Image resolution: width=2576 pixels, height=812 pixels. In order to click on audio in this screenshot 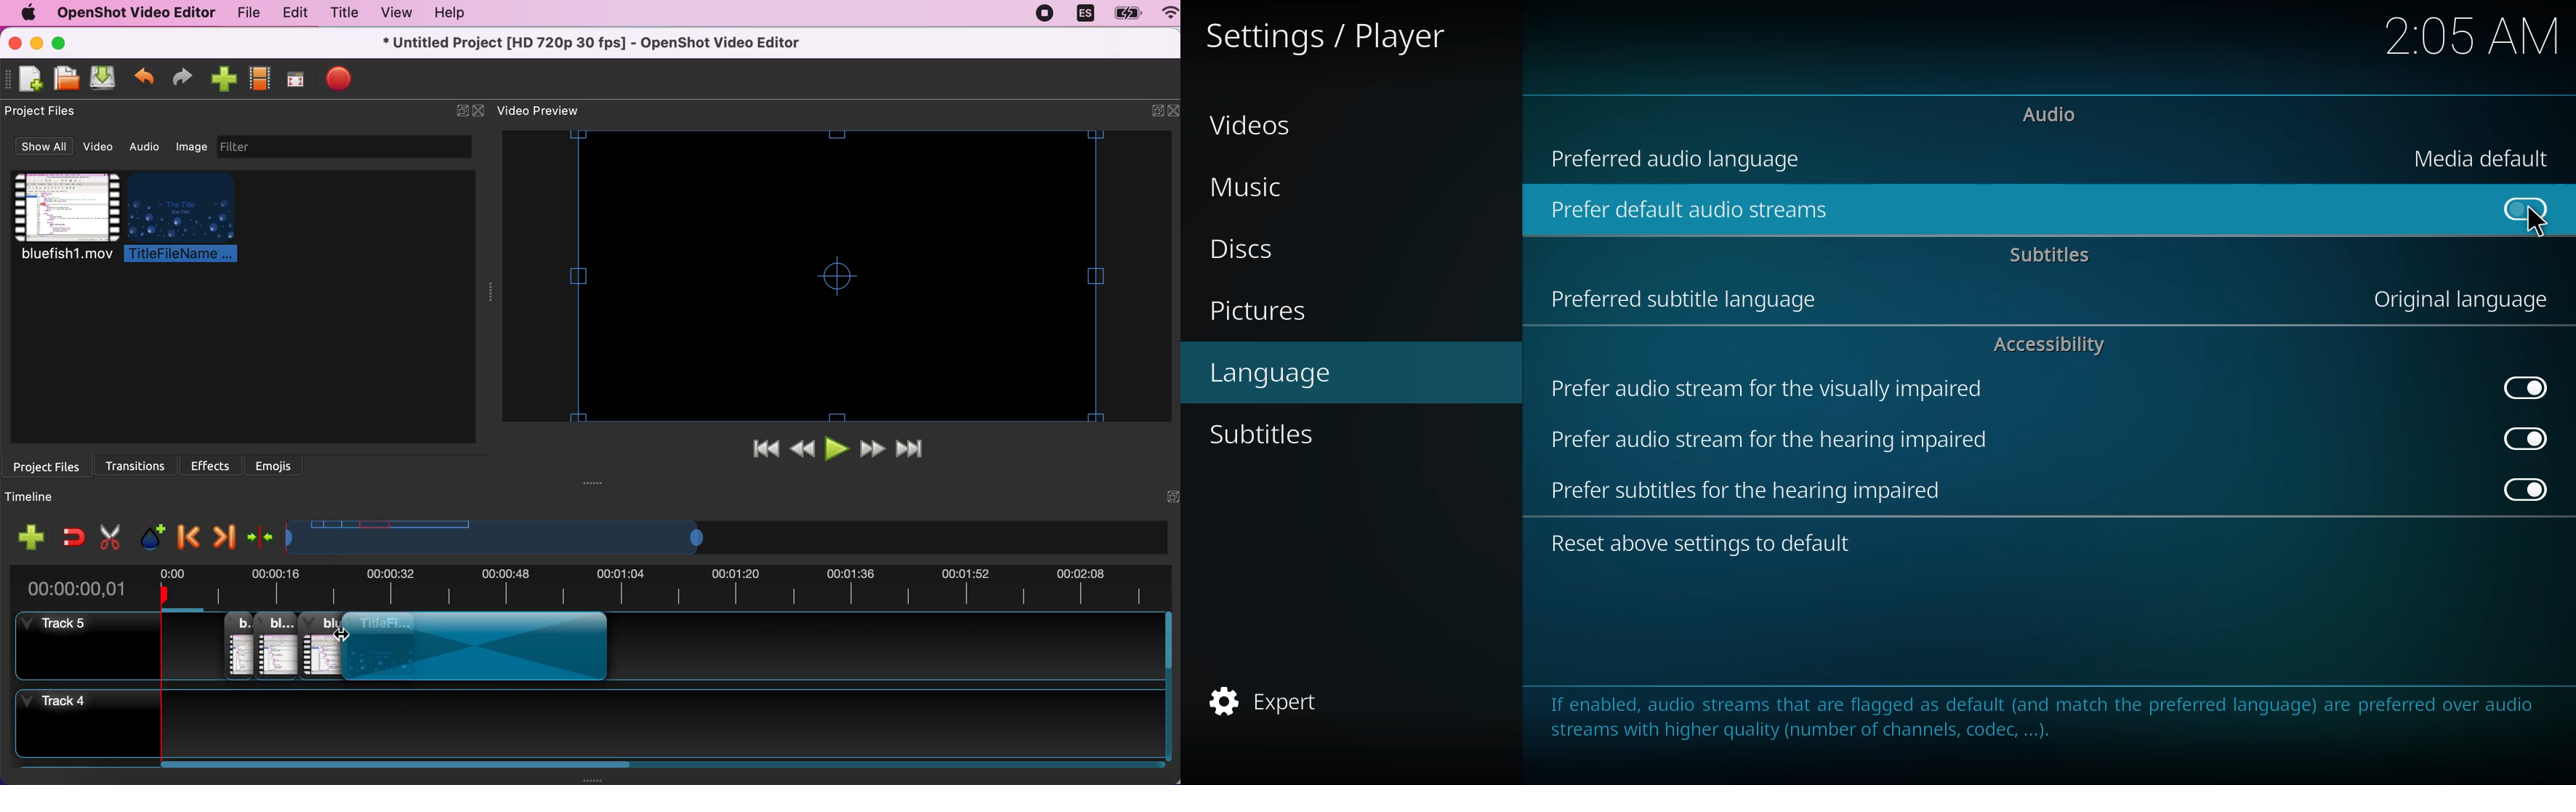, I will do `click(2050, 113)`.